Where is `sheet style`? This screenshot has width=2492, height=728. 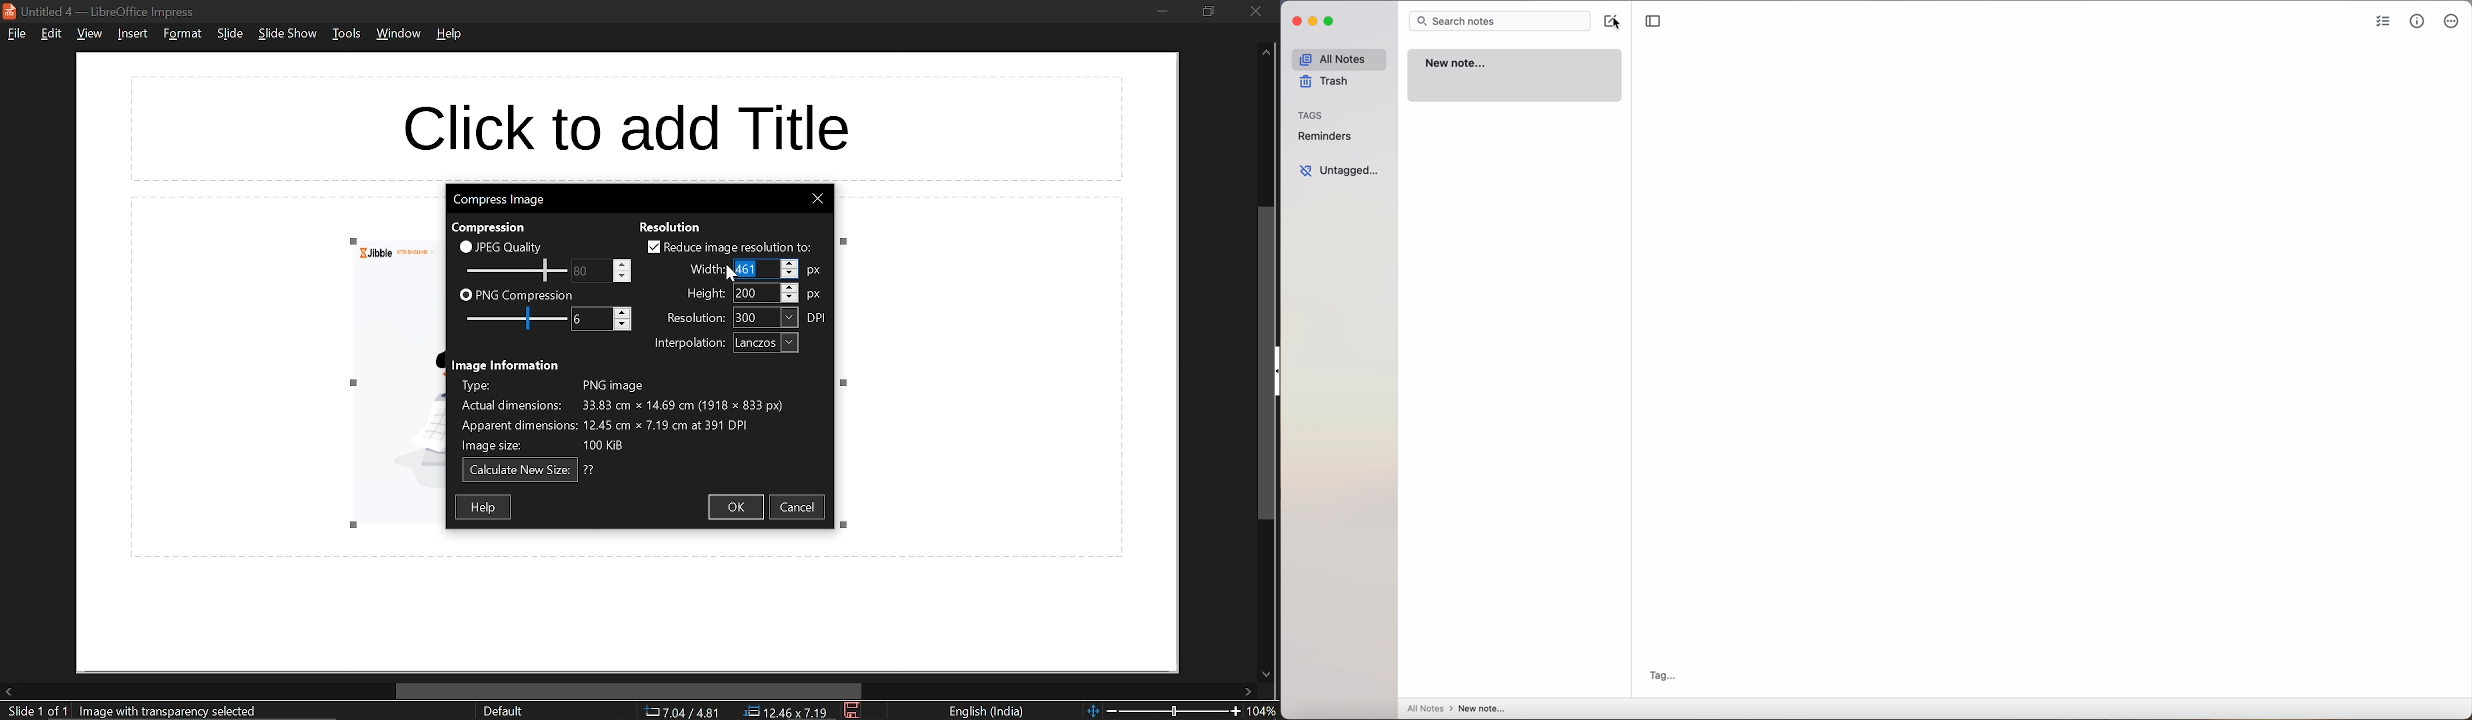 sheet style is located at coordinates (502, 712).